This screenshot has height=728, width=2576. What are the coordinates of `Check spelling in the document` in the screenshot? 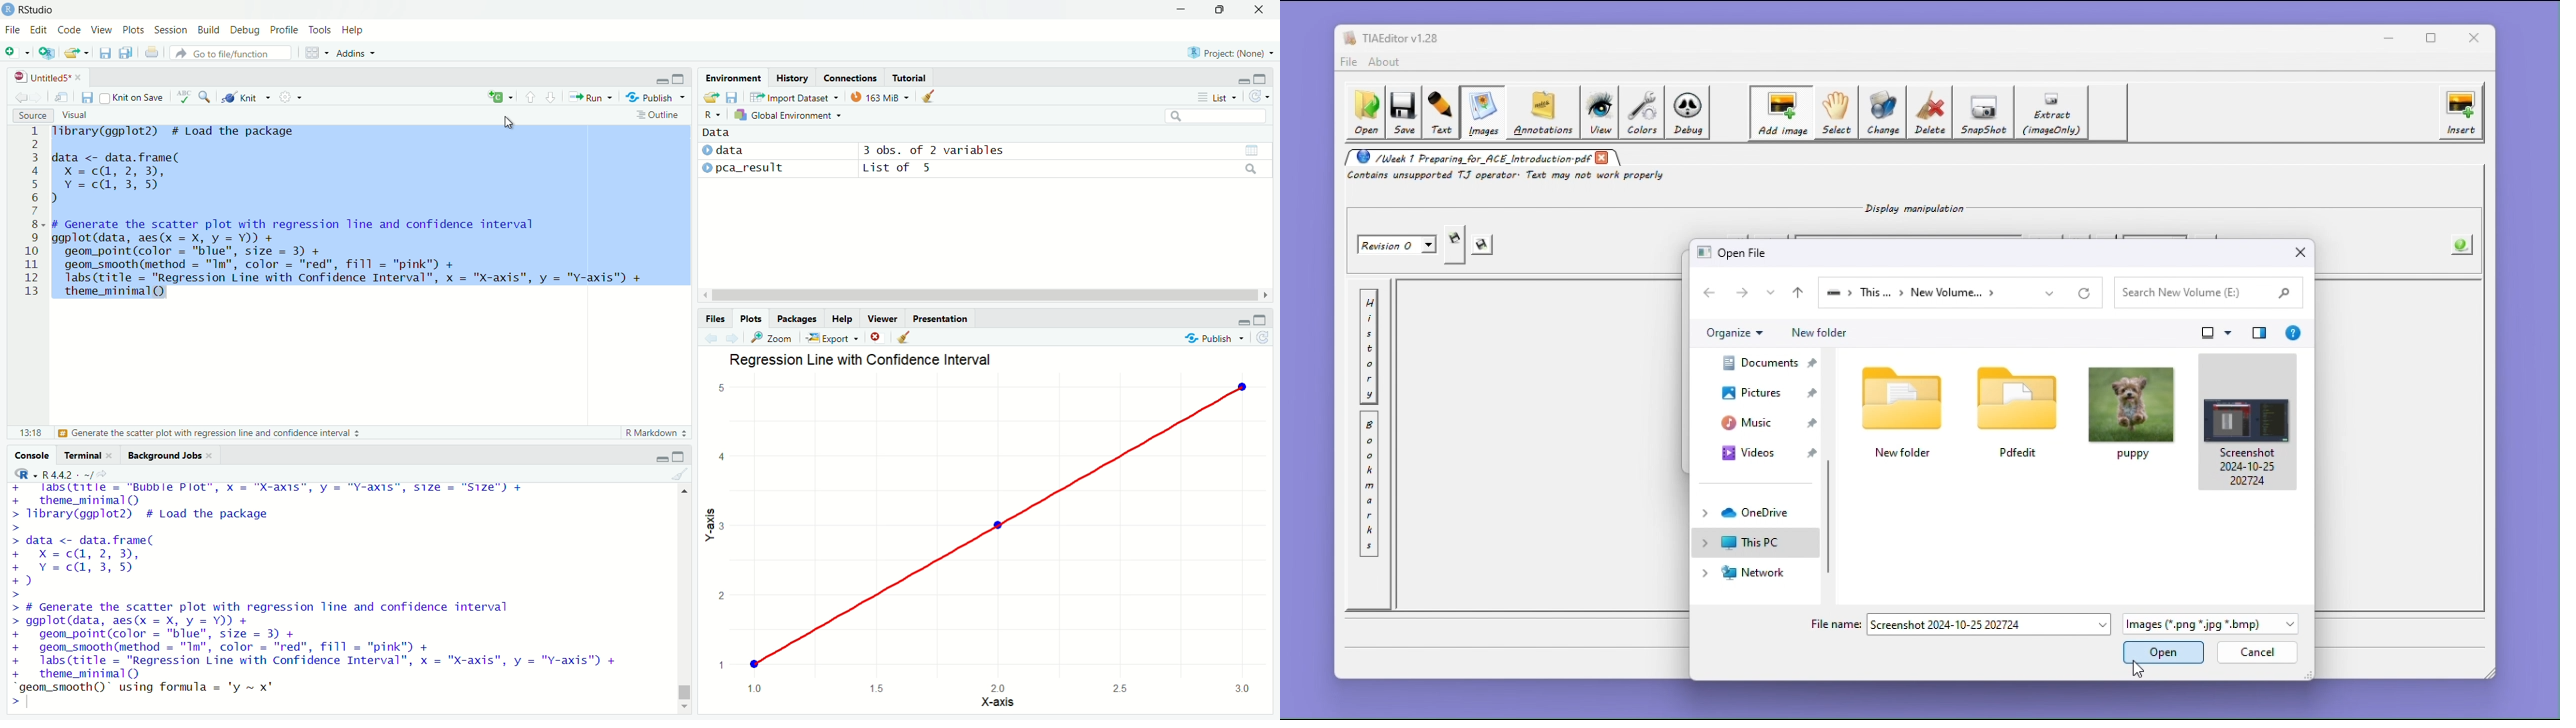 It's located at (183, 97).